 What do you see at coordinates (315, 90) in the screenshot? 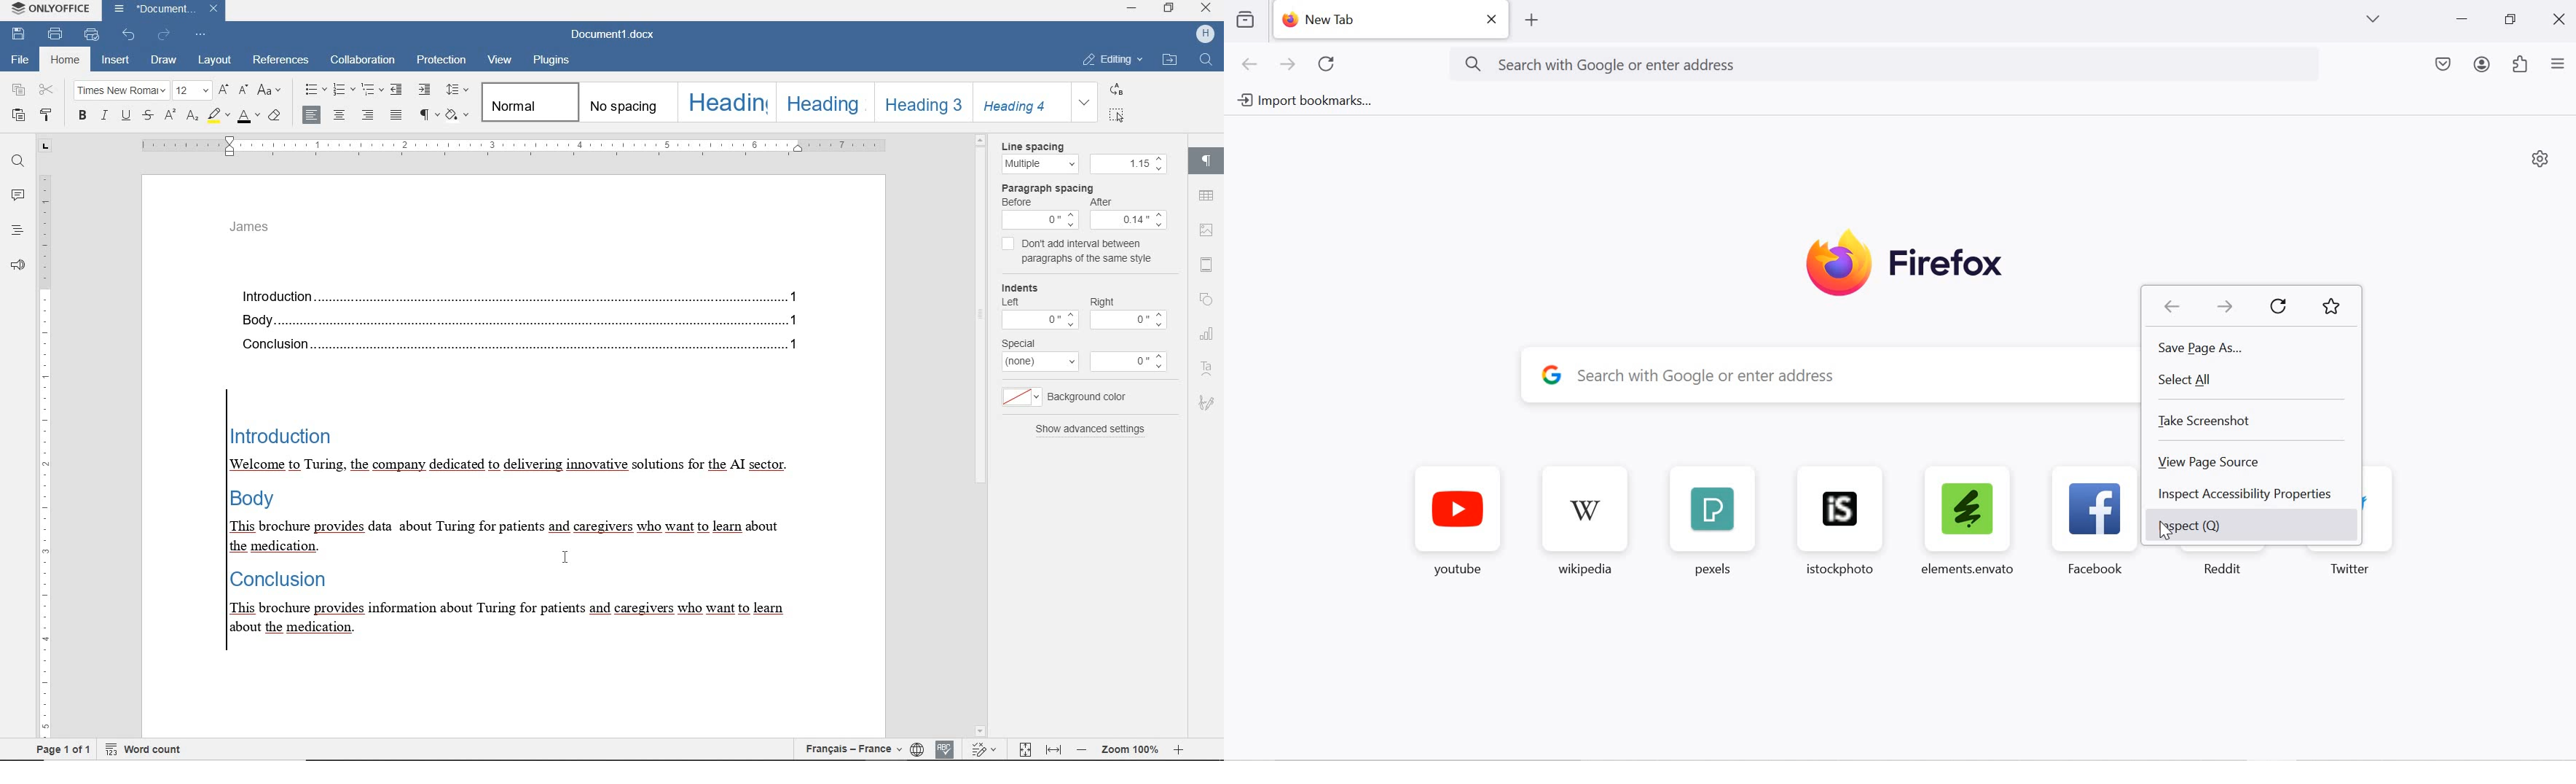
I see `bullets` at bounding box center [315, 90].